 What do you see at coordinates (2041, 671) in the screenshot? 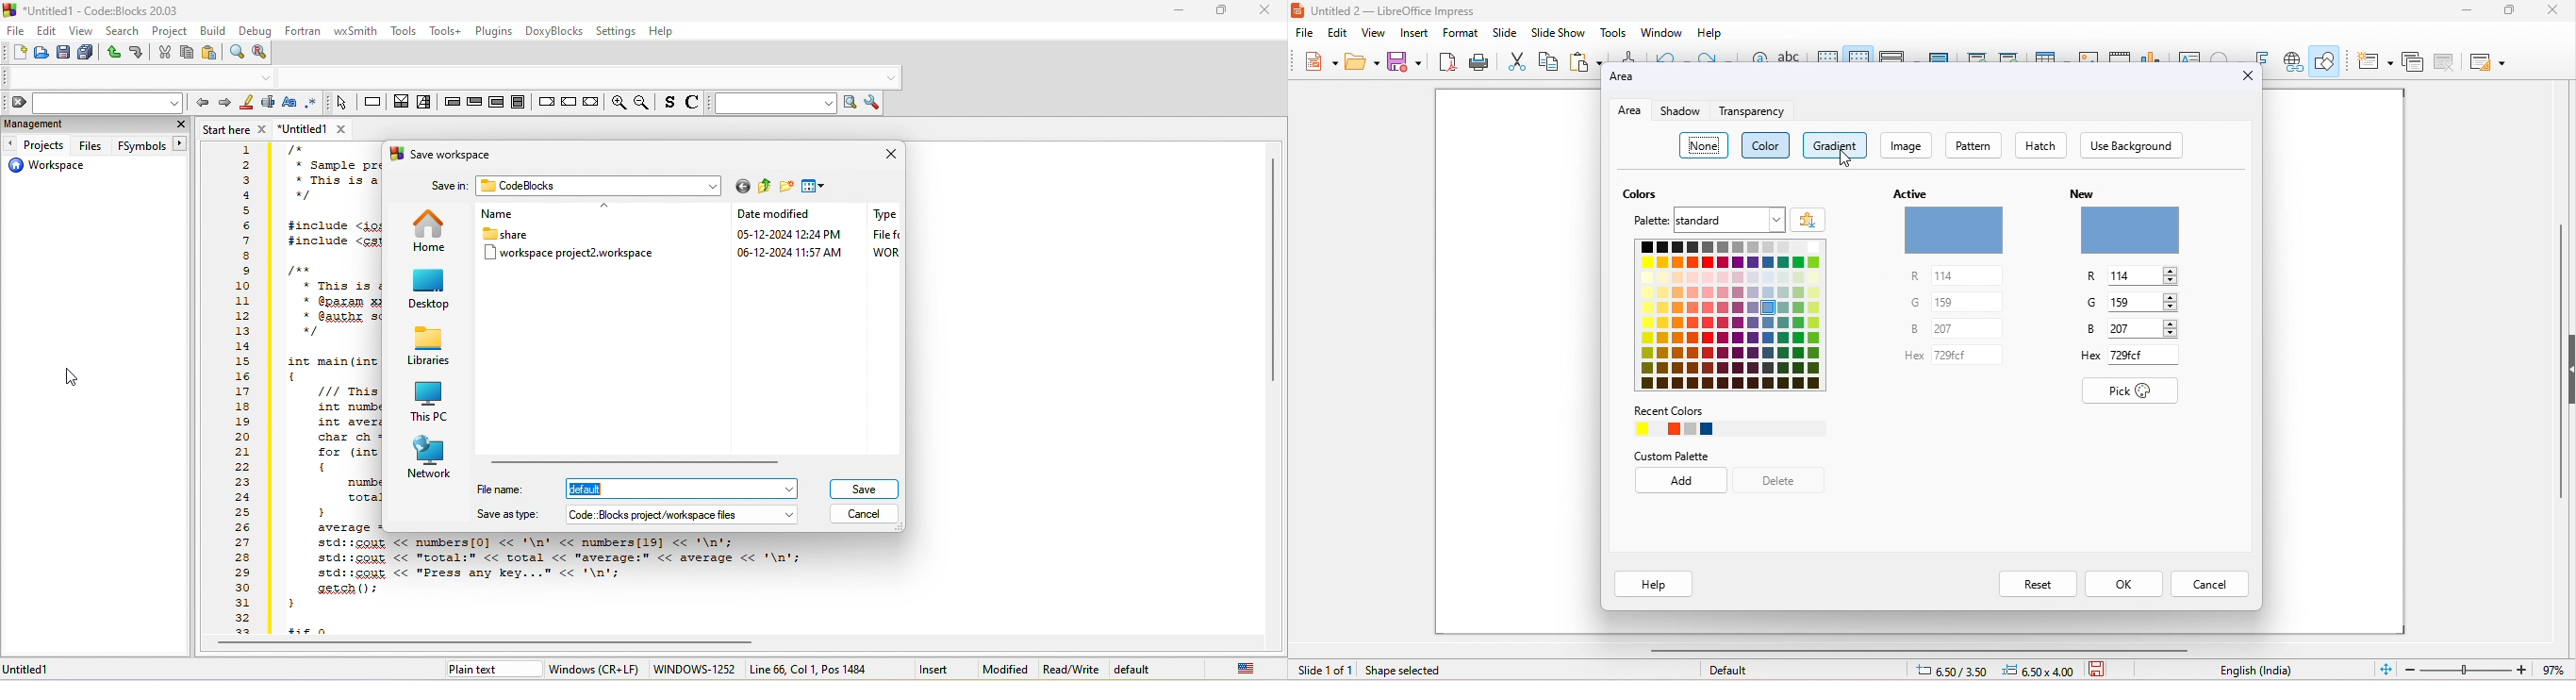
I see `6.50x4.00 (object size)` at bounding box center [2041, 671].